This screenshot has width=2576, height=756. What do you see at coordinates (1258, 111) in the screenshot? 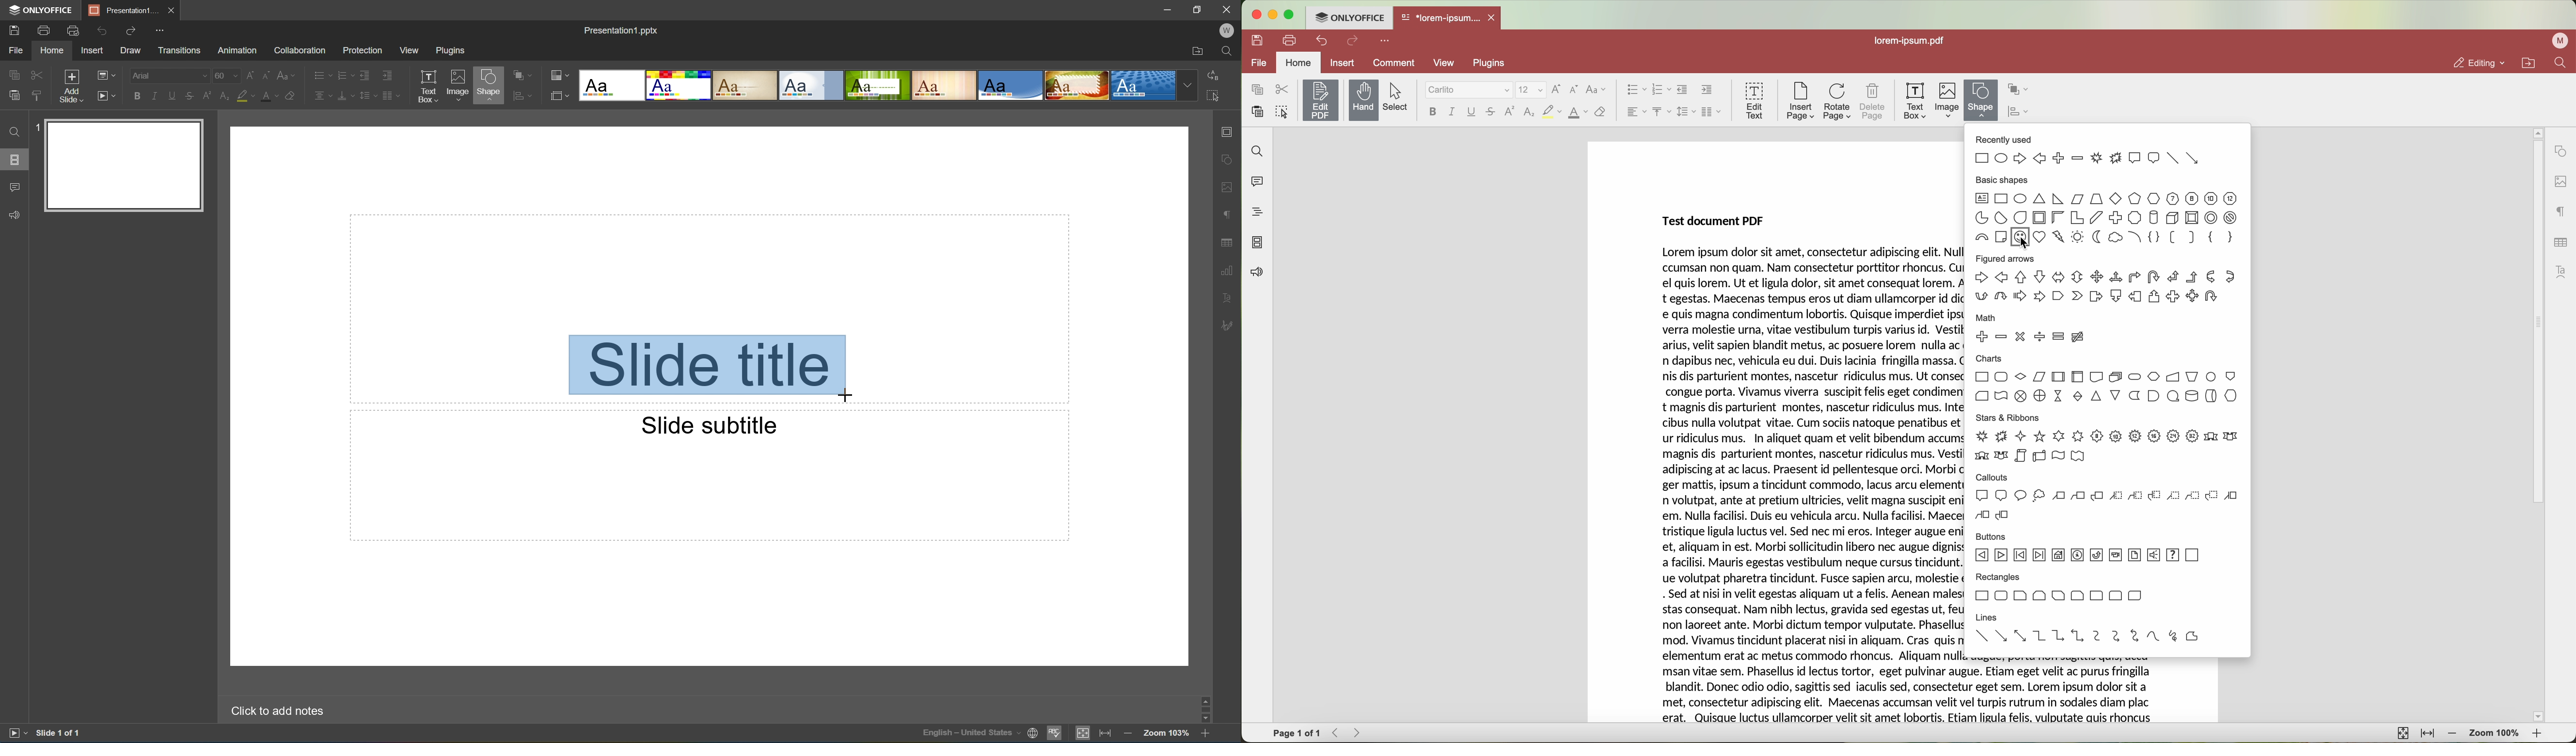
I see `paste` at bounding box center [1258, 111].